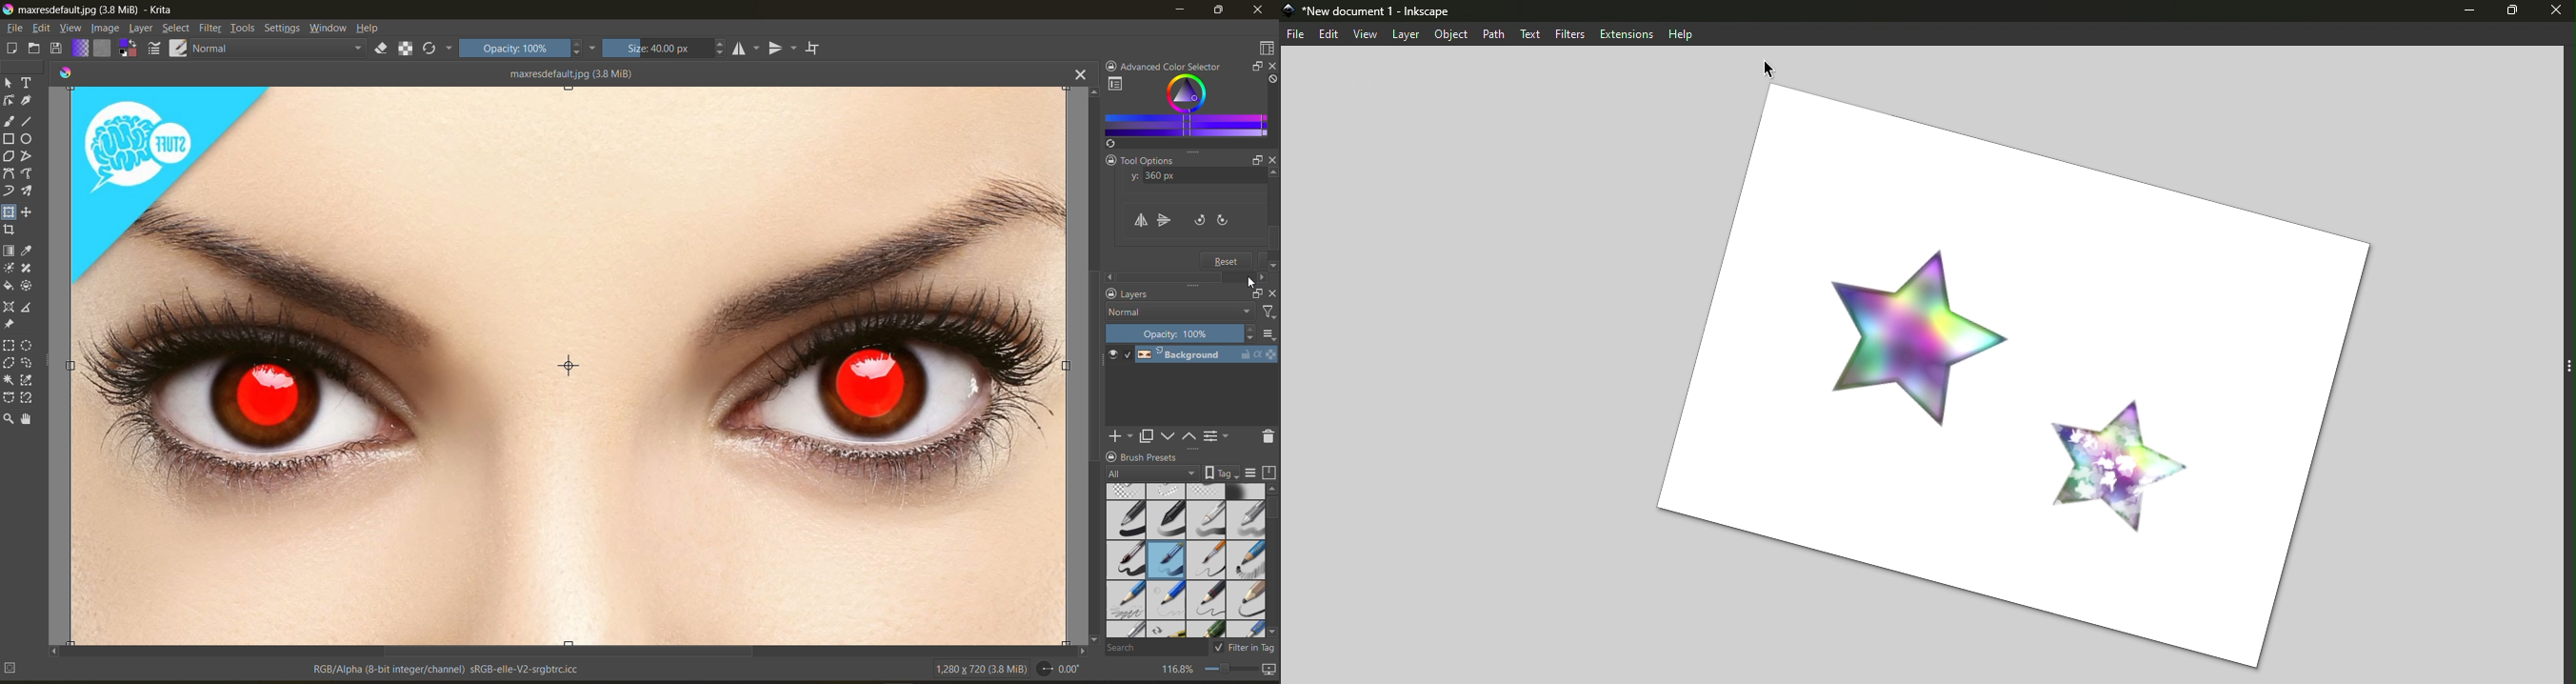  I want to click on delete the layer, so click(1266, 437).